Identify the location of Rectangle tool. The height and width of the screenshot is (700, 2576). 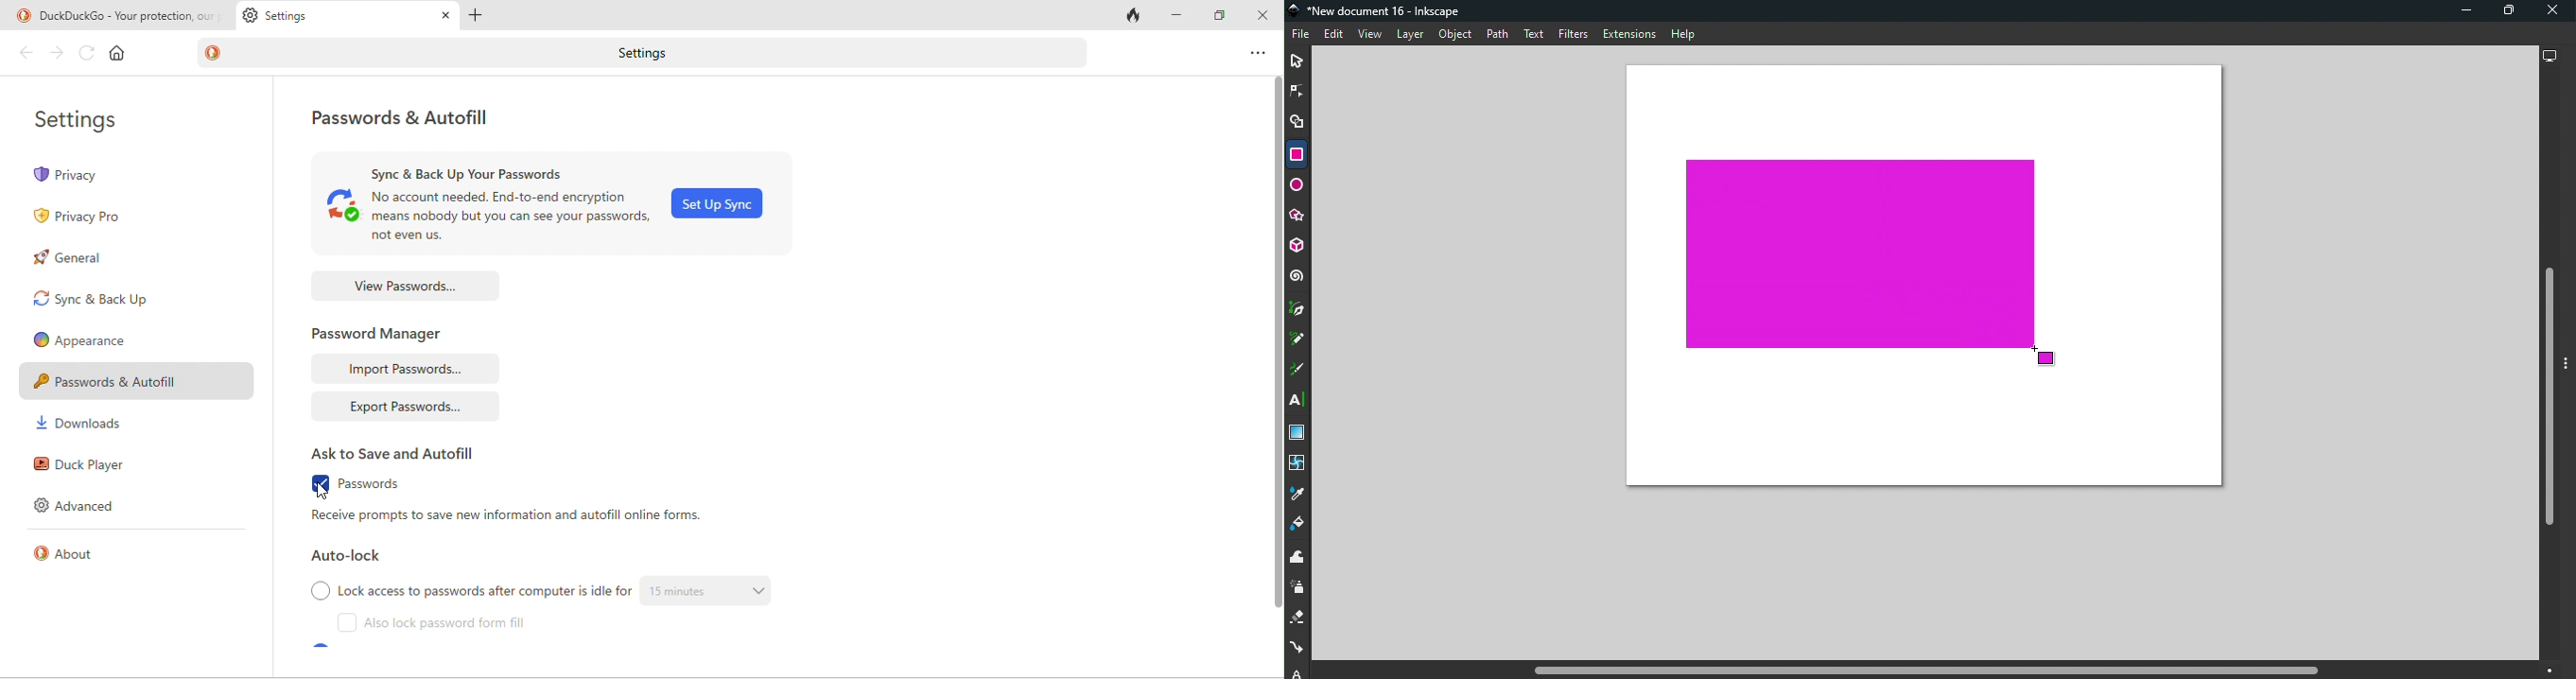
(1296, 154).